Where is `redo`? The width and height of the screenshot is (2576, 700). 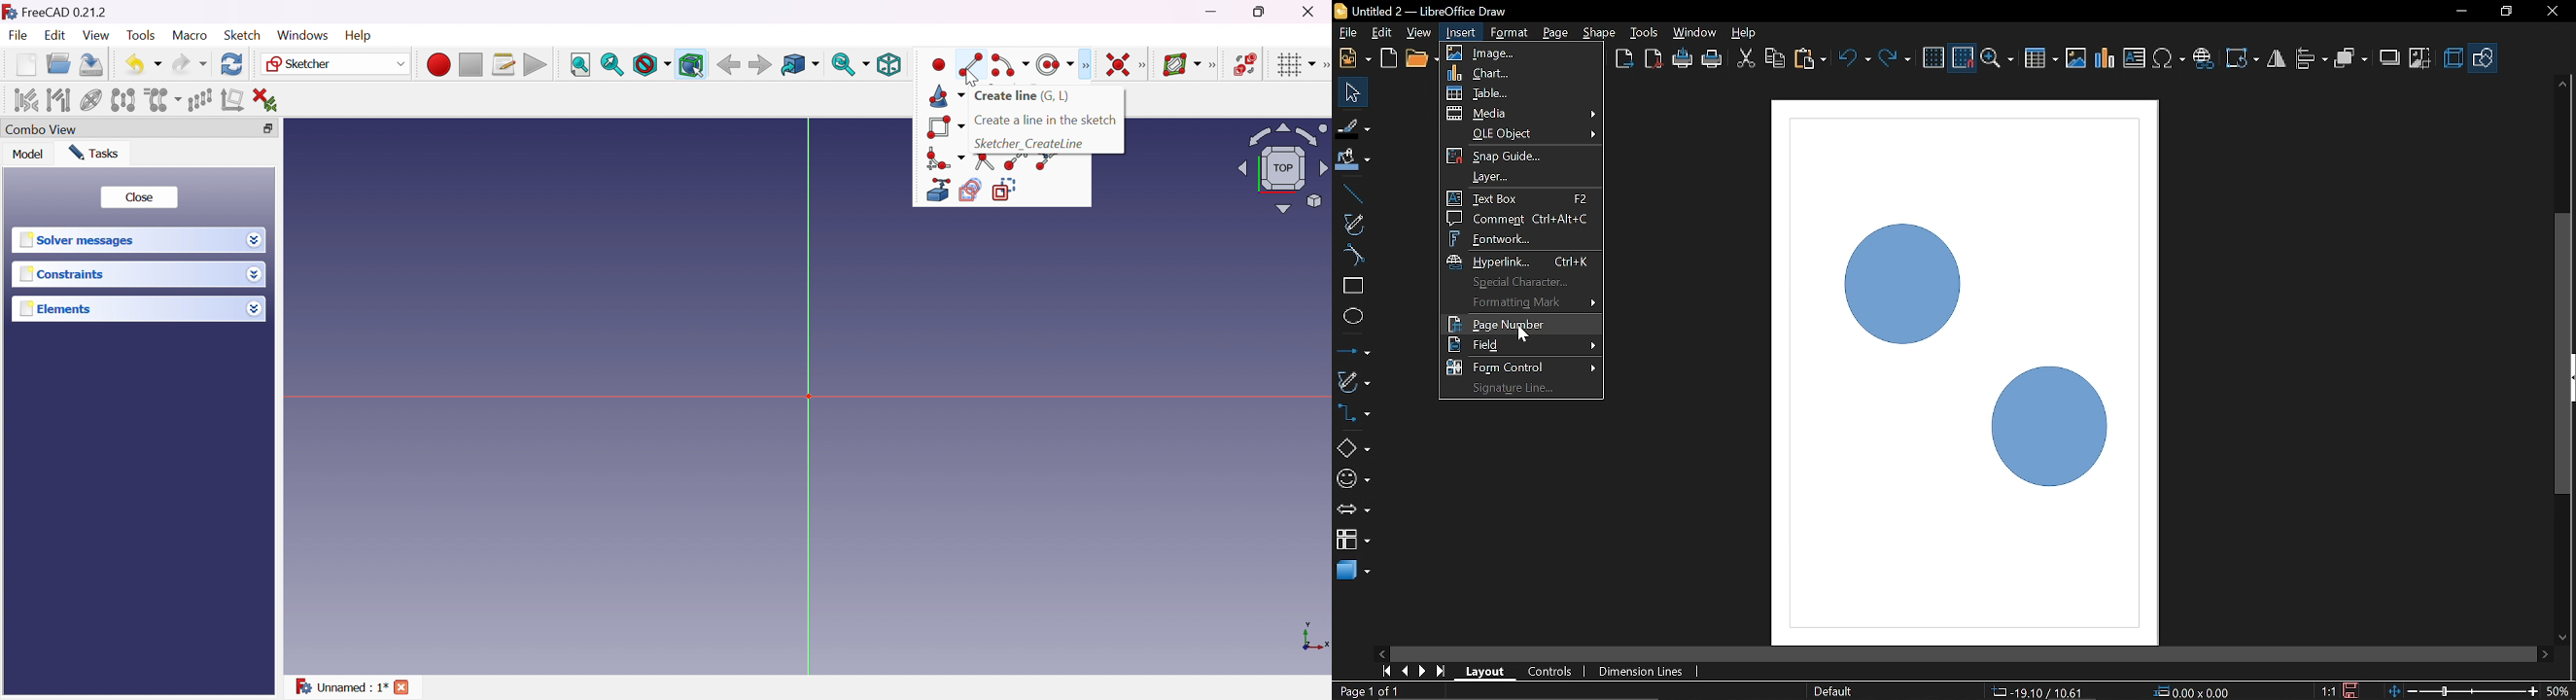
redo is located at coordinates (1895, 58).